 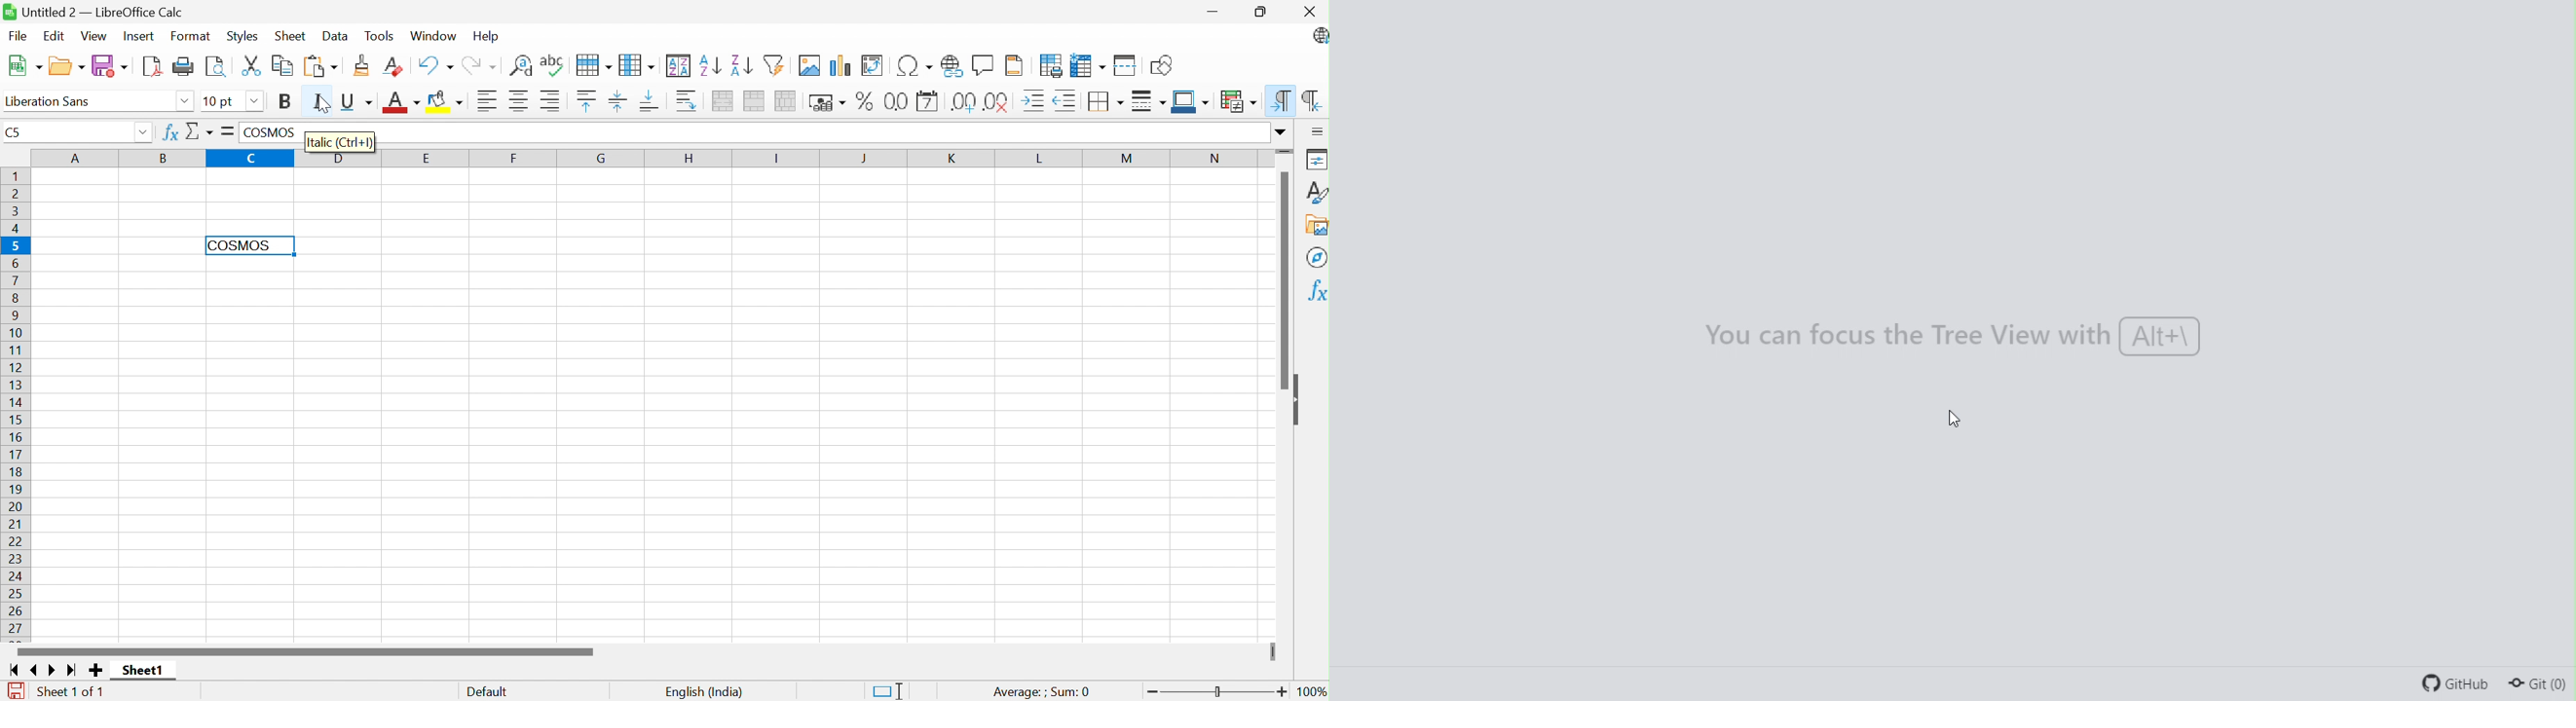 What do you see at coordinates (595, 67) in the screenshot?
I see `Row` at bounding box center [595, 67].